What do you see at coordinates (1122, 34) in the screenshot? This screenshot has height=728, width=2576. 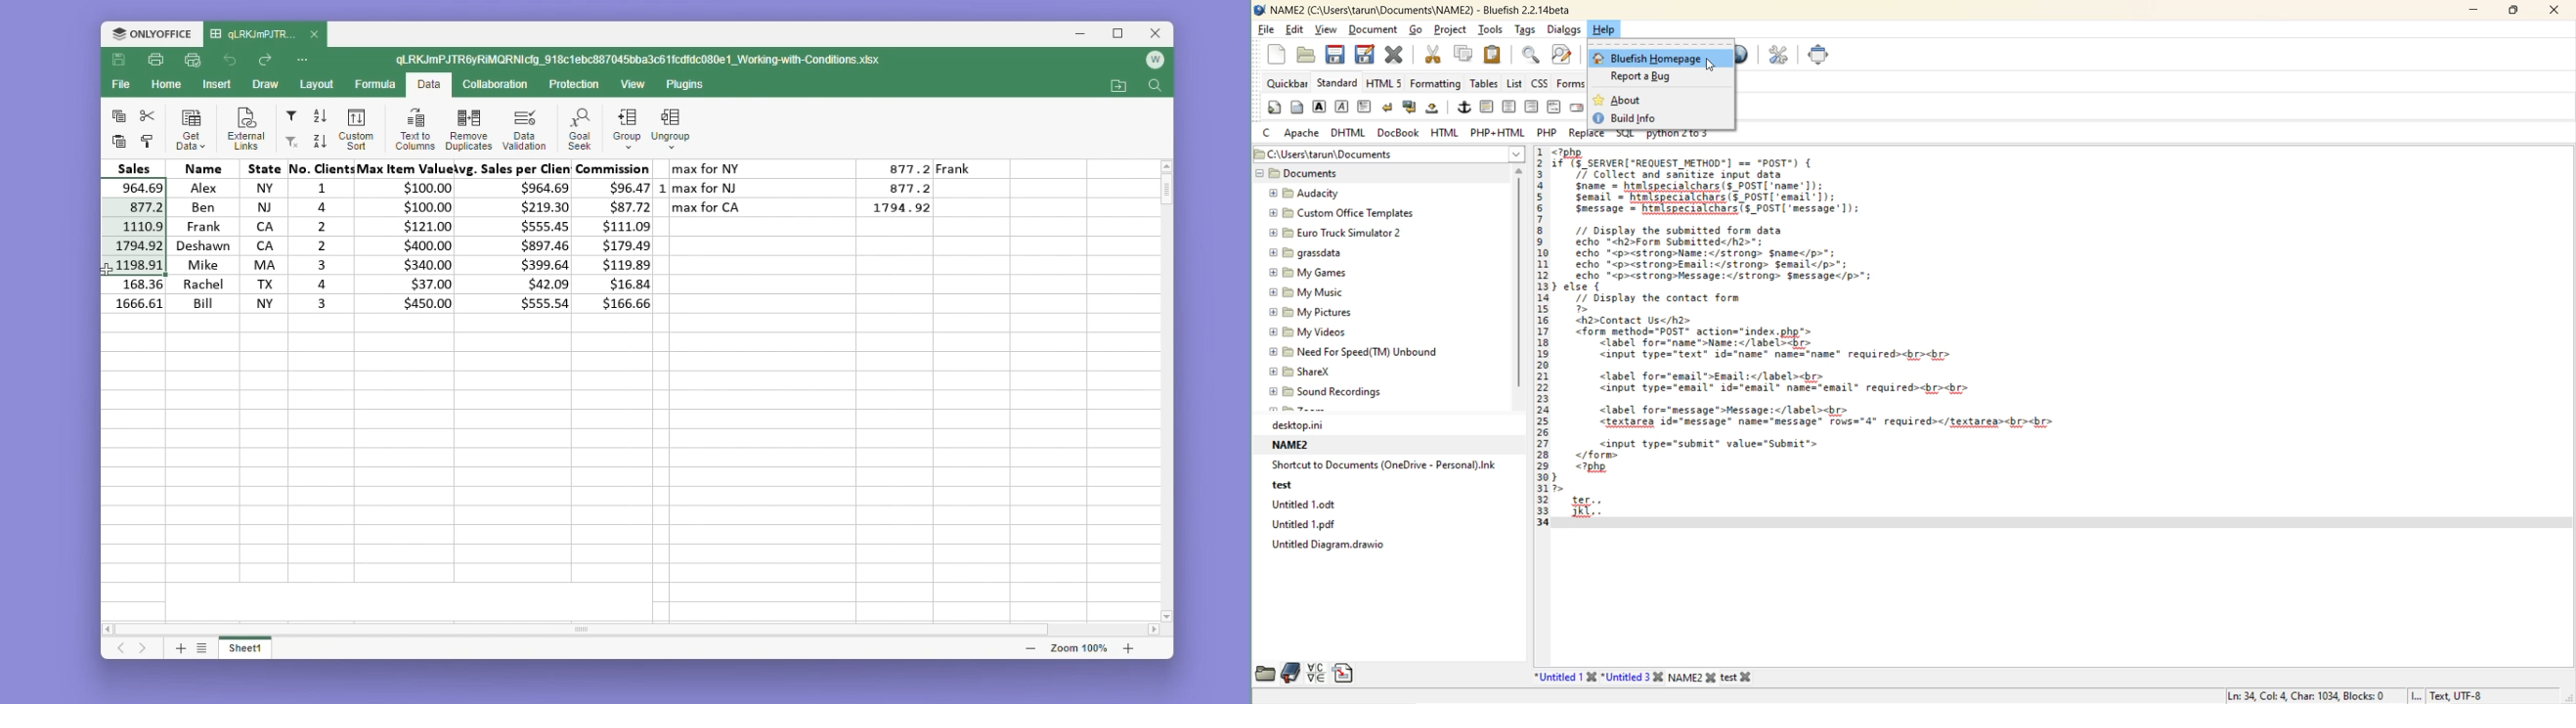 I see `Maximize` at bounding box center [1122, 34].